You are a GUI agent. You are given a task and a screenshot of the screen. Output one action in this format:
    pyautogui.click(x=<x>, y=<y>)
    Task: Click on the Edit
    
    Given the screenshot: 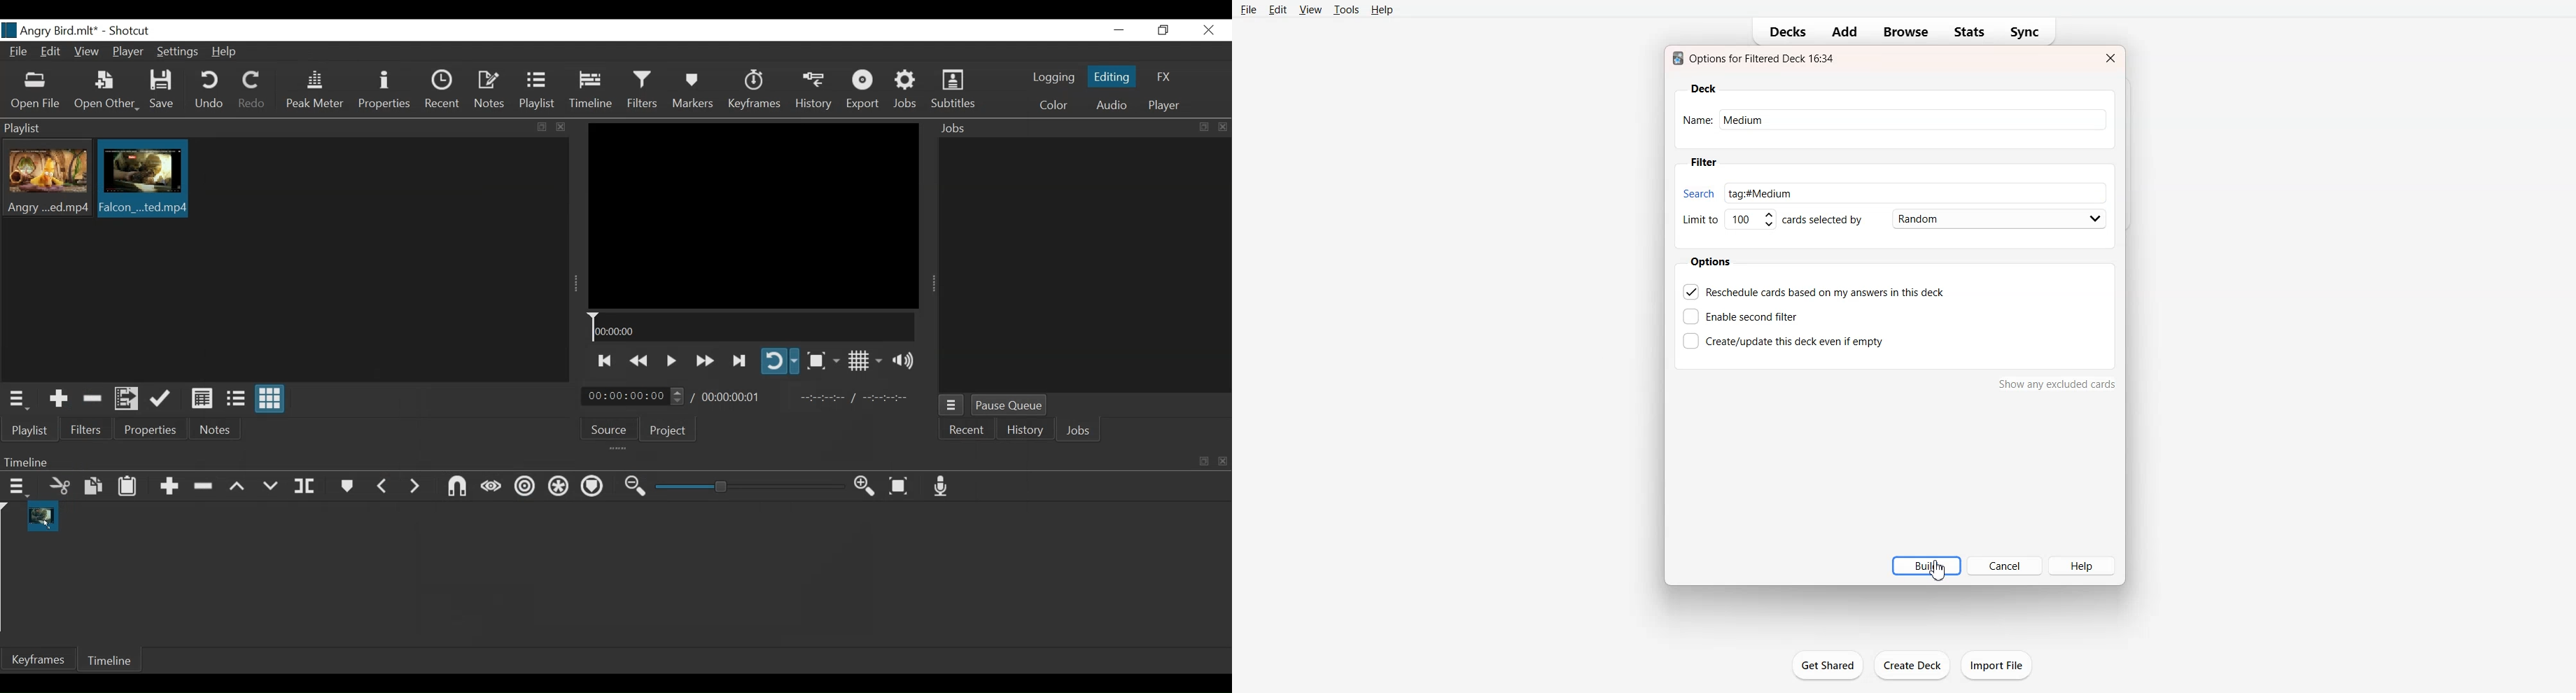 What is the action you would take?
    pyautogui.click(x=1279, y=10)
    